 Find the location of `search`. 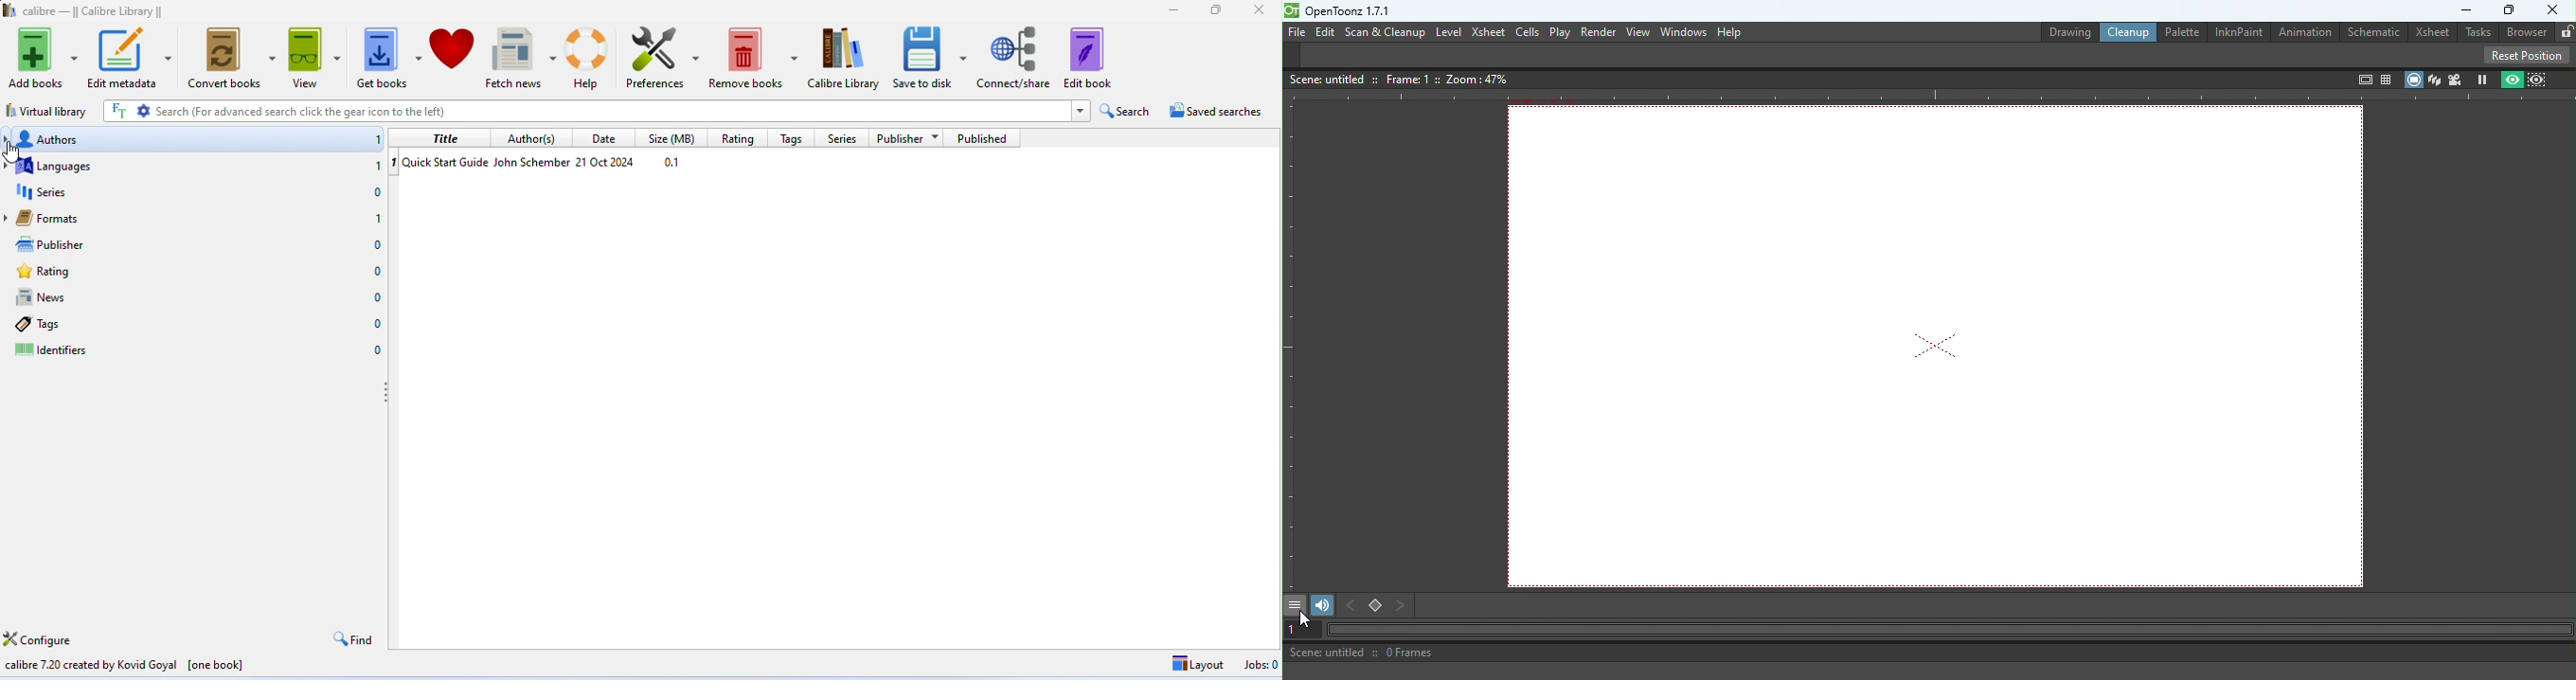

search is located at coordinates (1126, 111).